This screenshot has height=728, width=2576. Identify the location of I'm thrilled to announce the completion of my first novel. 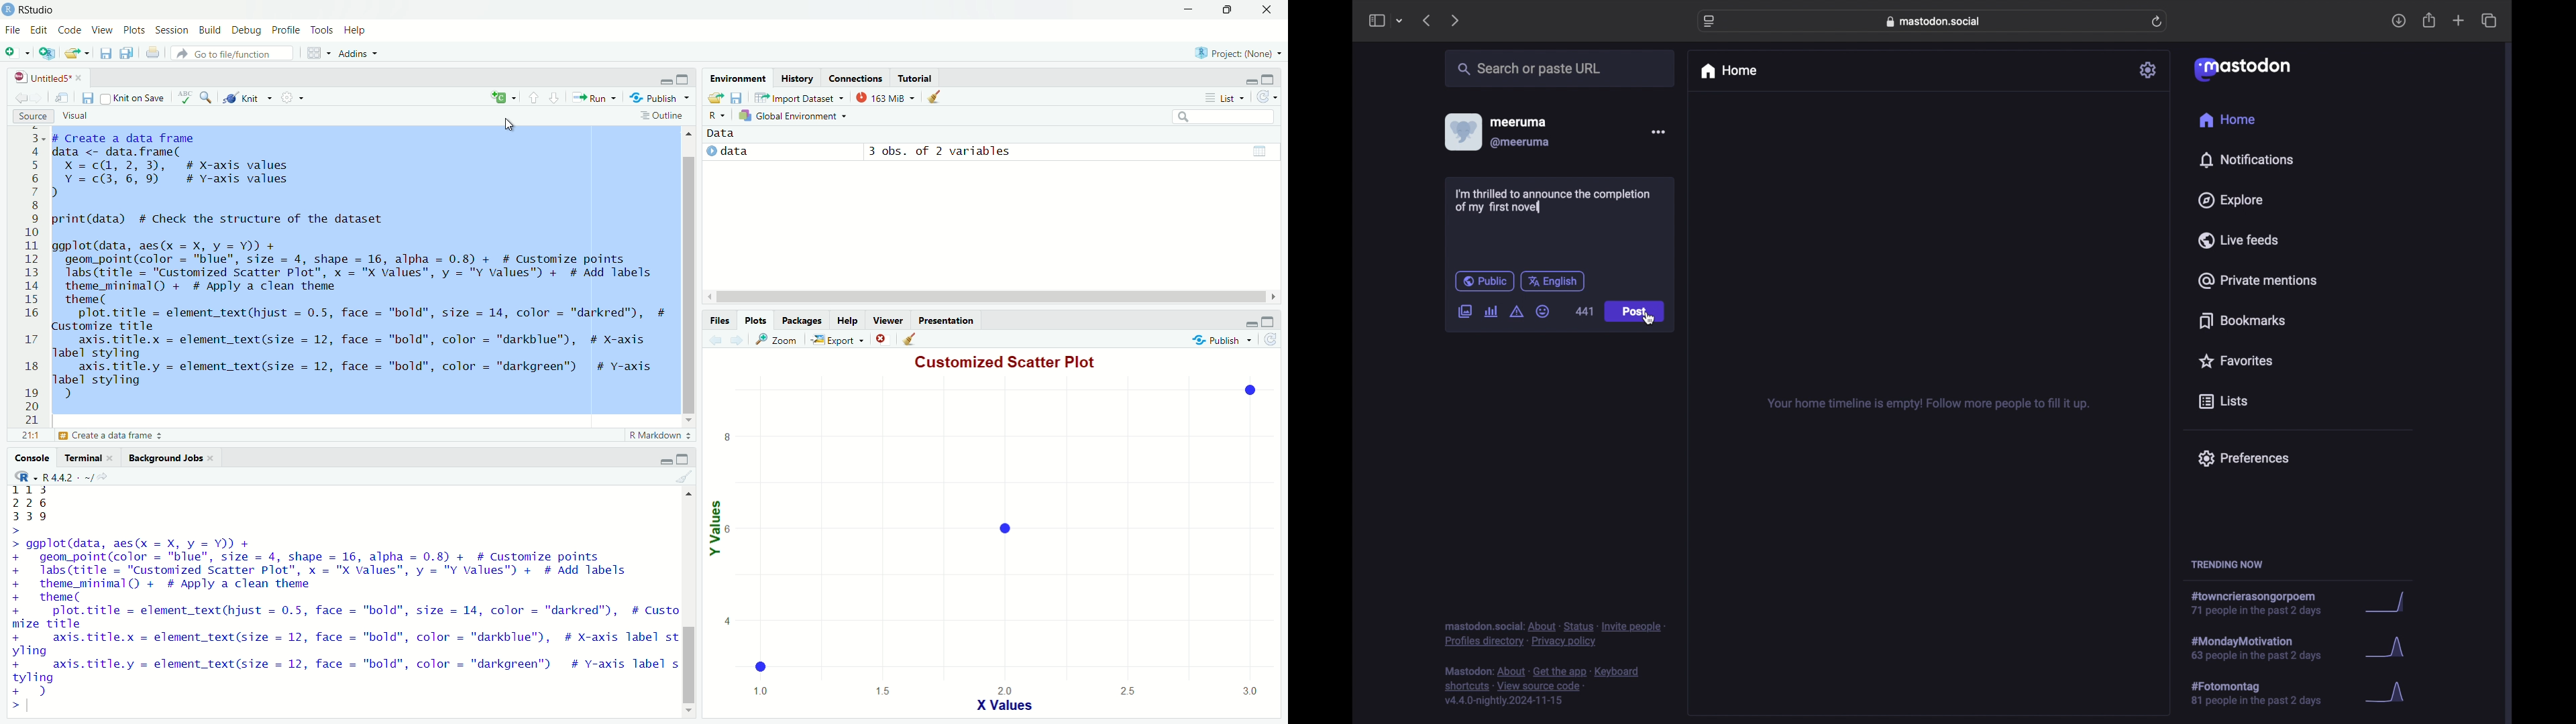
(1551, 201).